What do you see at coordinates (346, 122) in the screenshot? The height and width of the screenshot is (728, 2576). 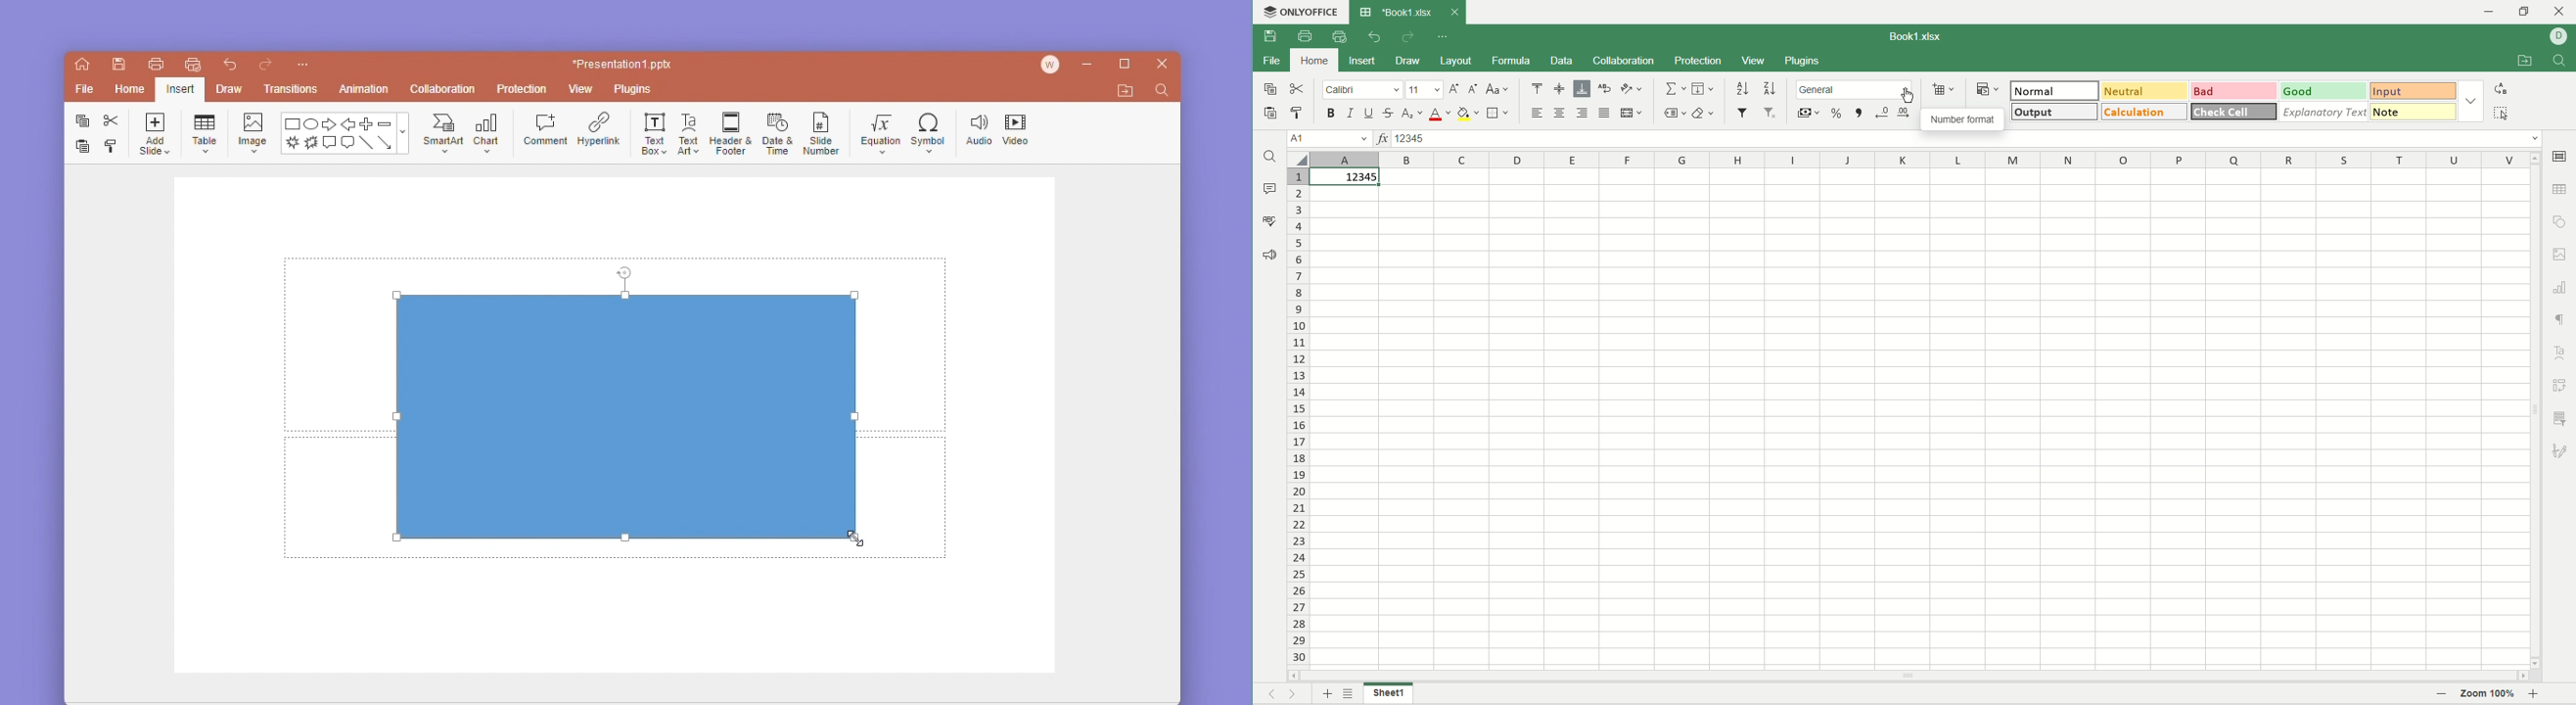 I see `back arrow` at bounding box center [346, 122].